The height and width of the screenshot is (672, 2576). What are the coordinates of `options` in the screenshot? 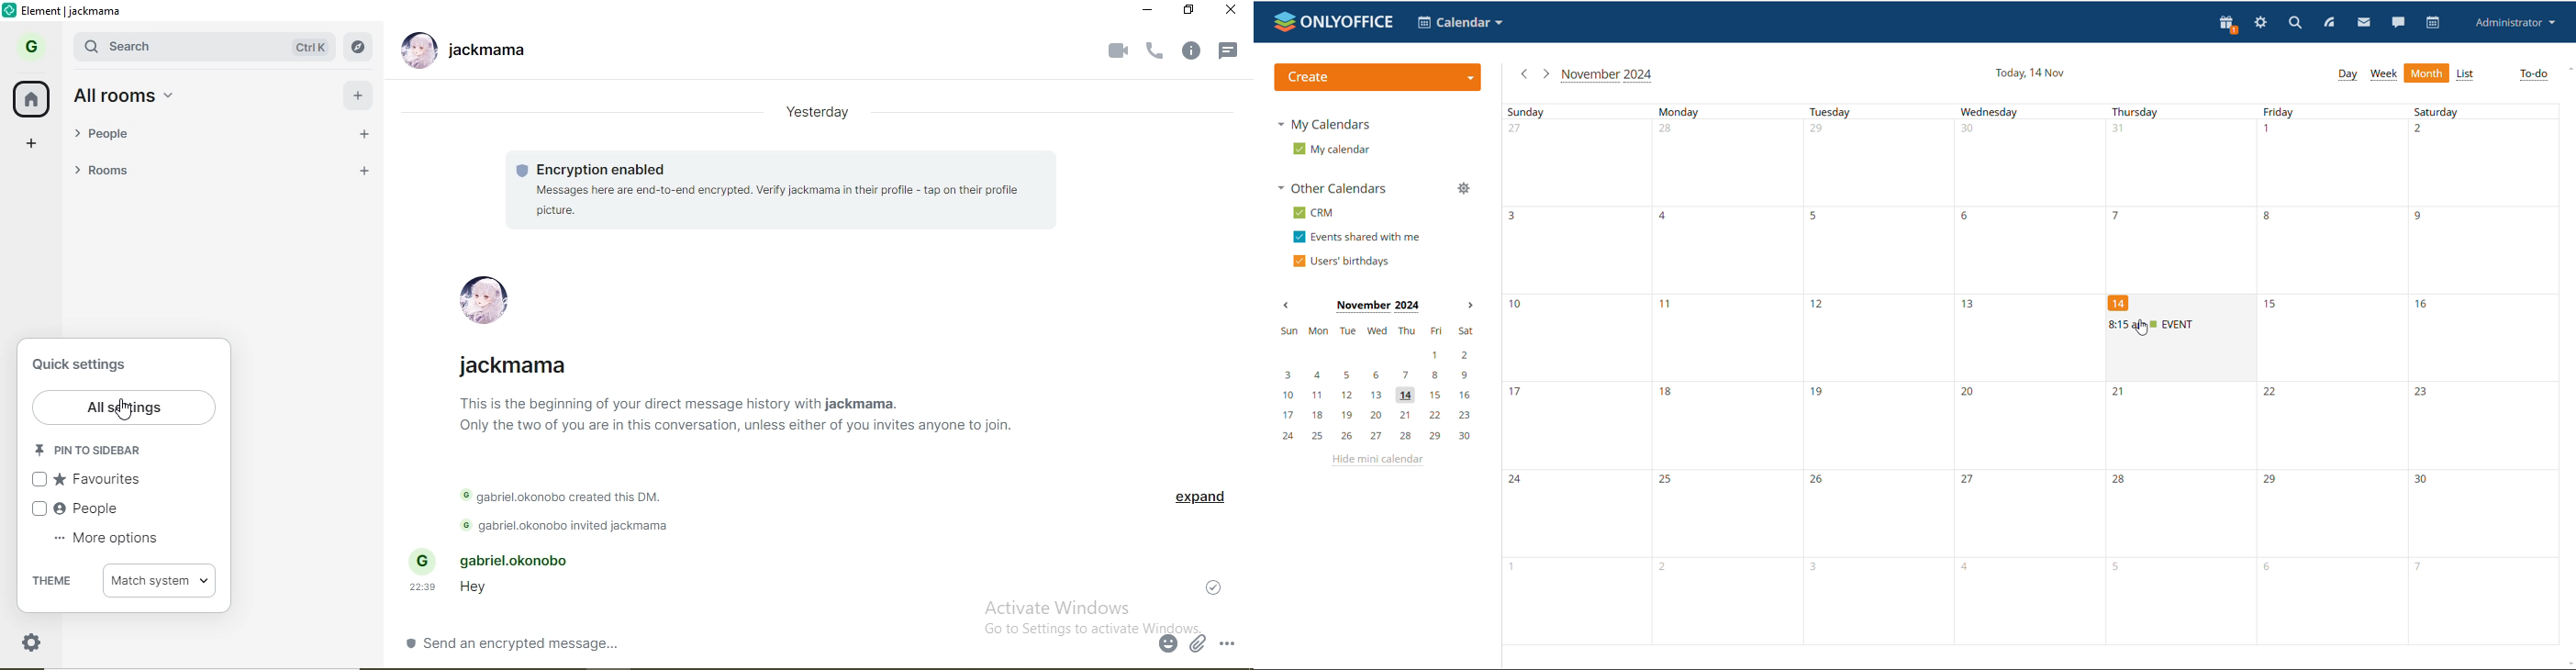 It's located at (1234, 644).